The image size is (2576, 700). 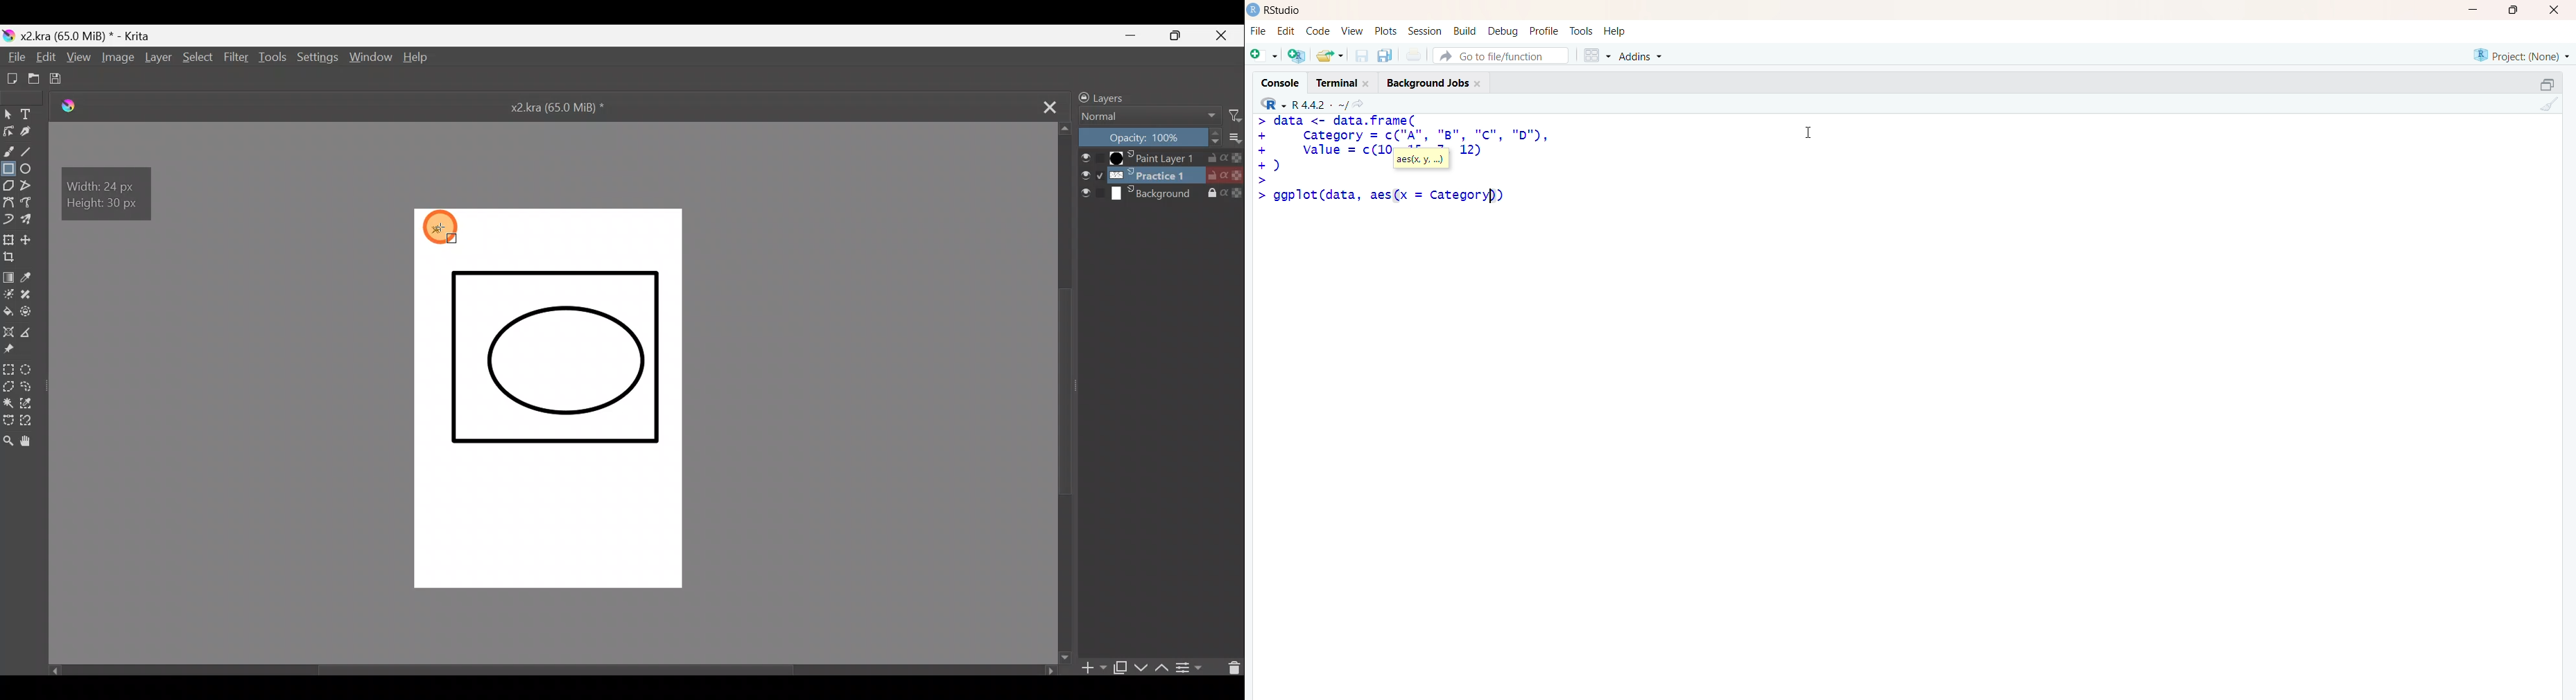 What do you see at coordinates (13, 56) in the screenshot?
I see `File` at bounding box center [13, 56].